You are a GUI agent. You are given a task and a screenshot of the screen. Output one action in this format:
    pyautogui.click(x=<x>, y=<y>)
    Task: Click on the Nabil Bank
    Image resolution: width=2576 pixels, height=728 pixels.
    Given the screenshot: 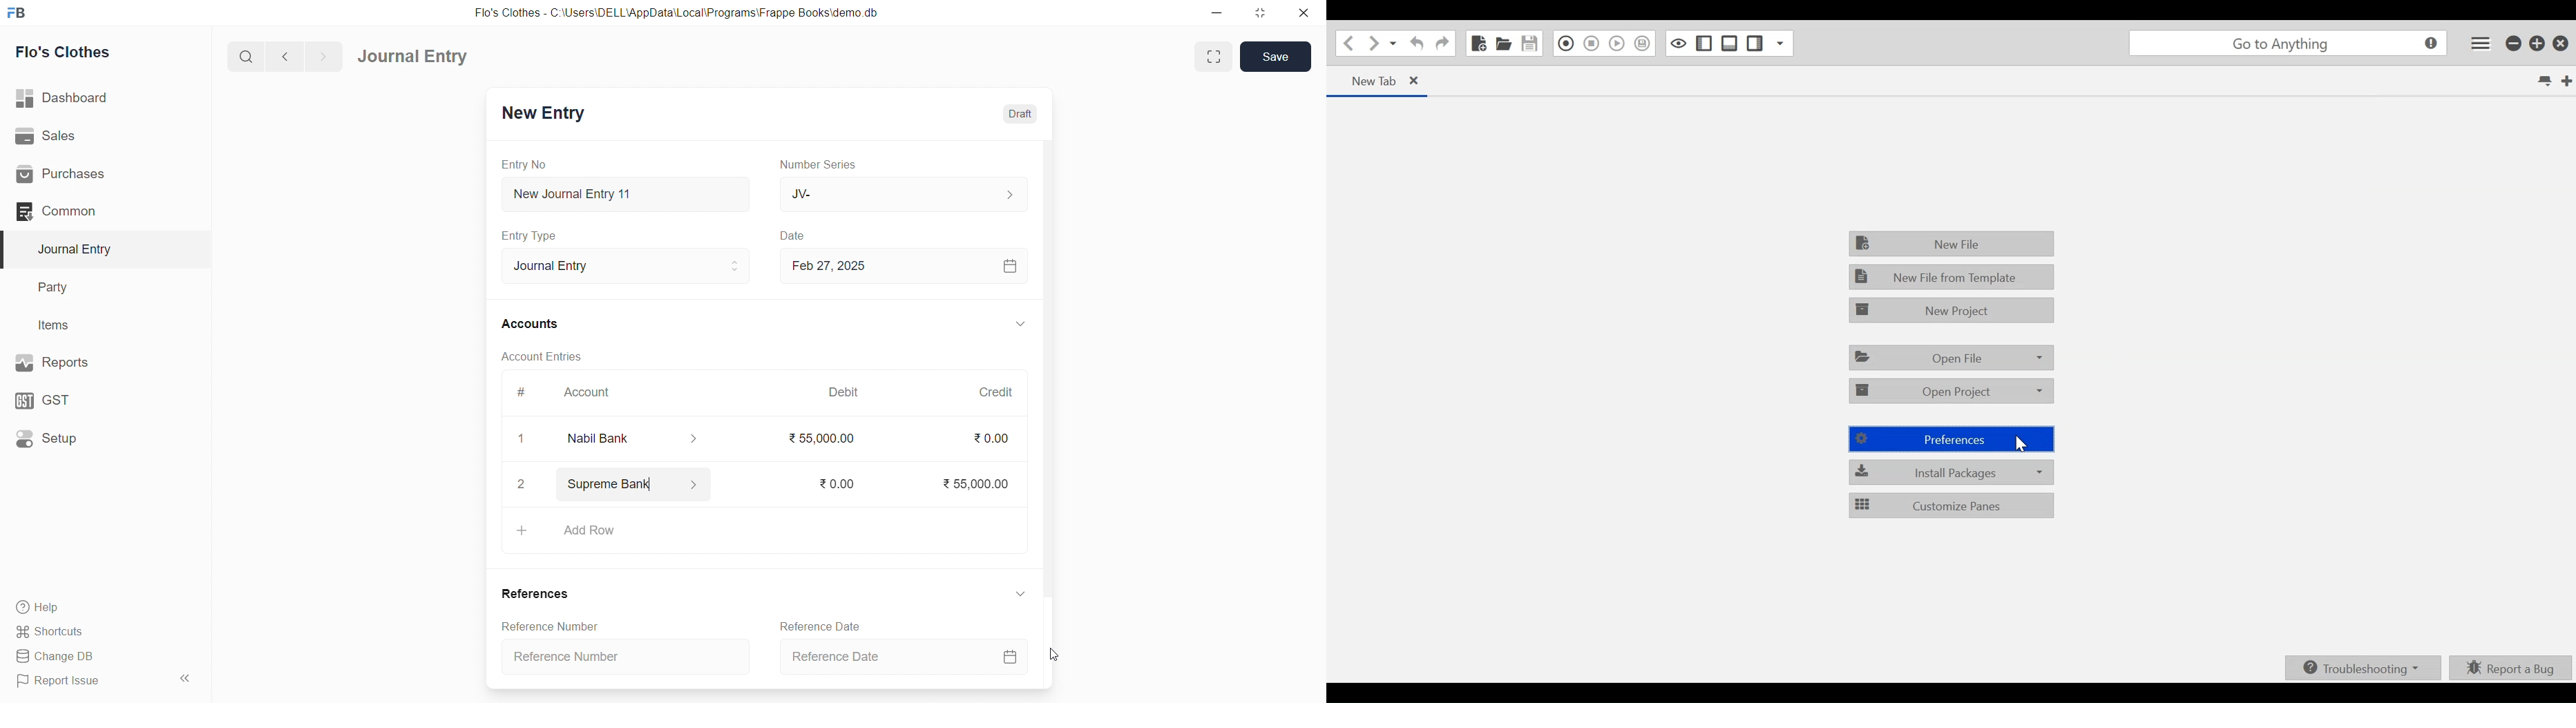 What is the action you would take?
    pyautogui.click(x=633, y=441)
    